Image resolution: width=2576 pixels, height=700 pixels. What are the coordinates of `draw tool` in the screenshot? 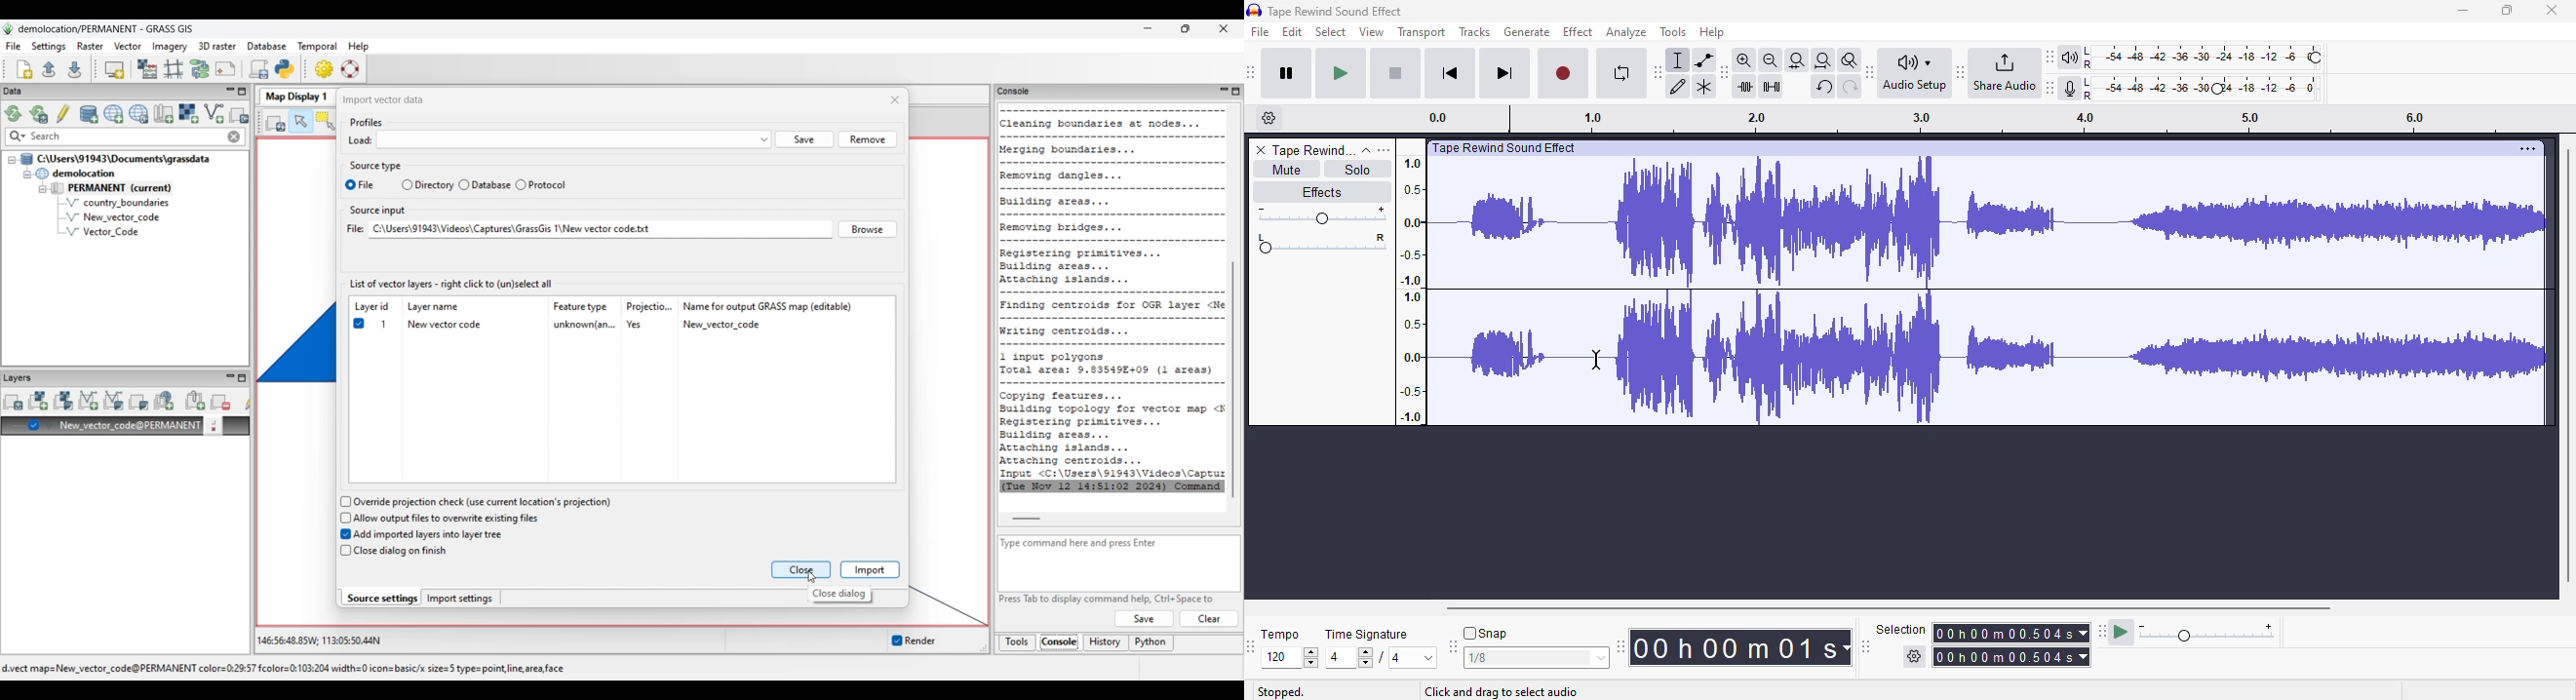 It's located at (1678, 88).